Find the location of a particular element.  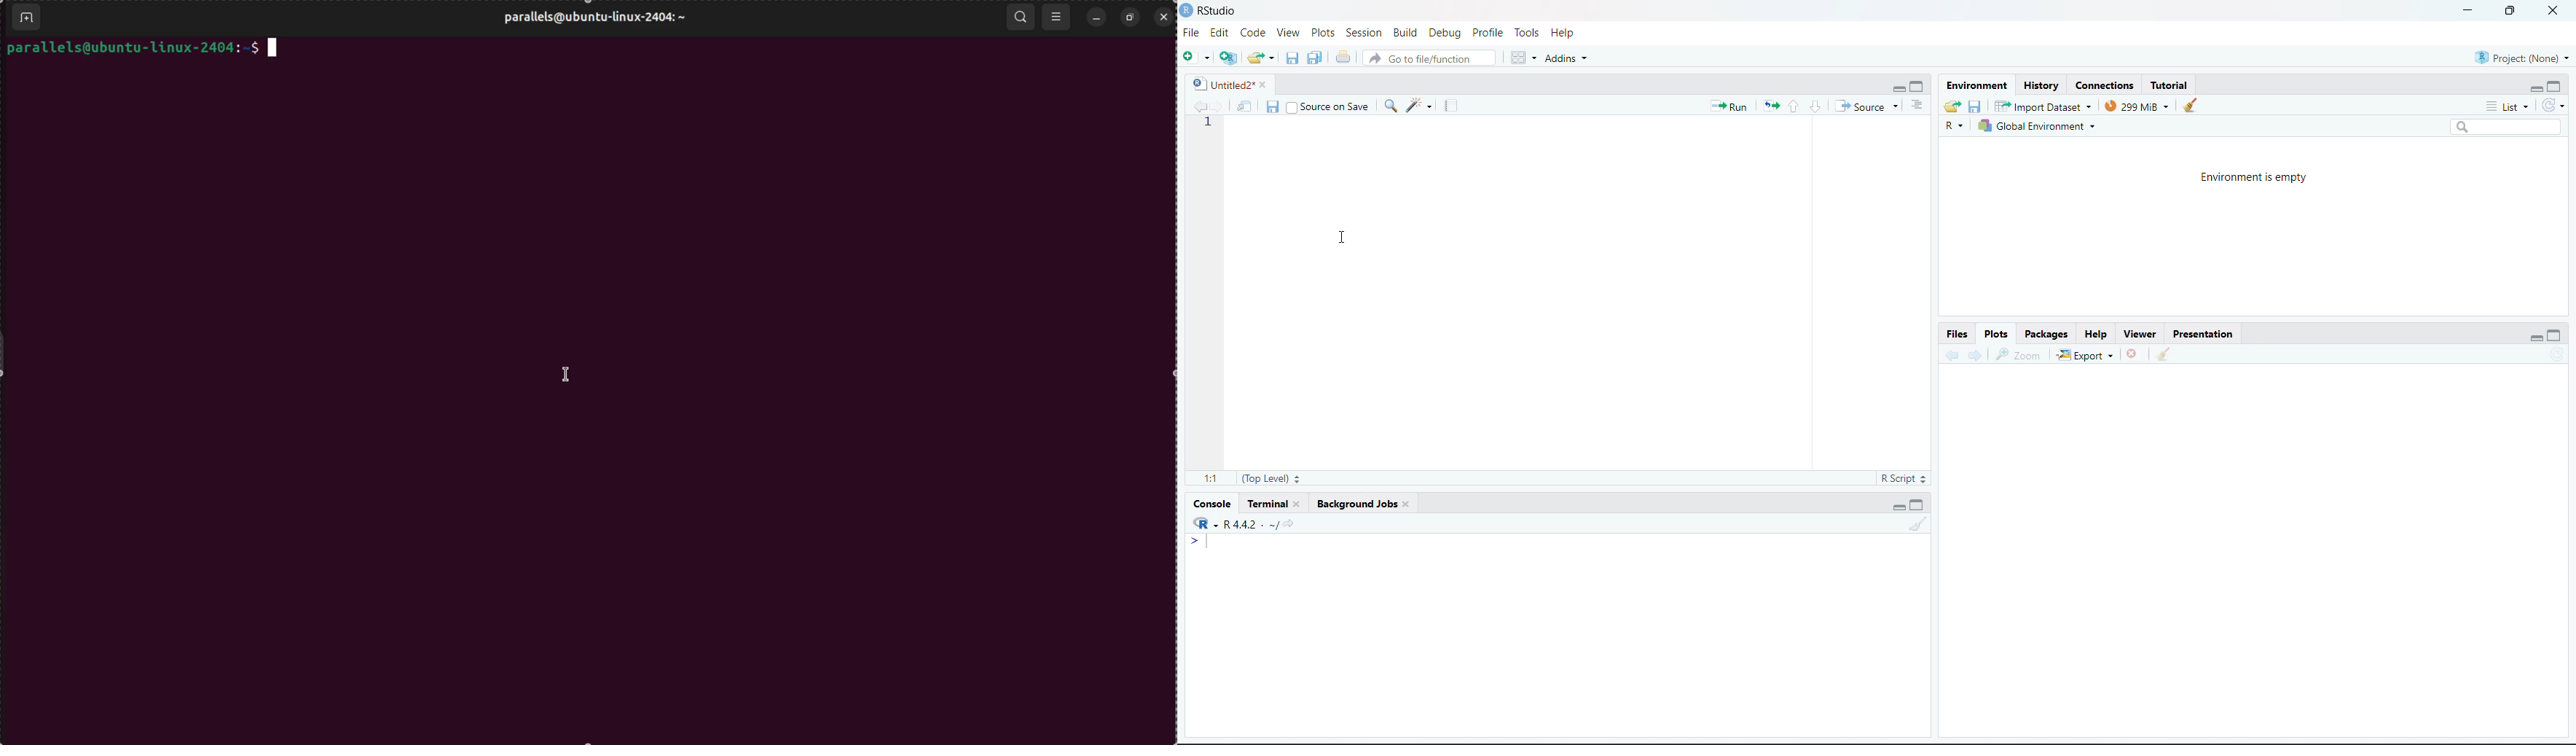

save current document is located at coordinates (1292, 56).